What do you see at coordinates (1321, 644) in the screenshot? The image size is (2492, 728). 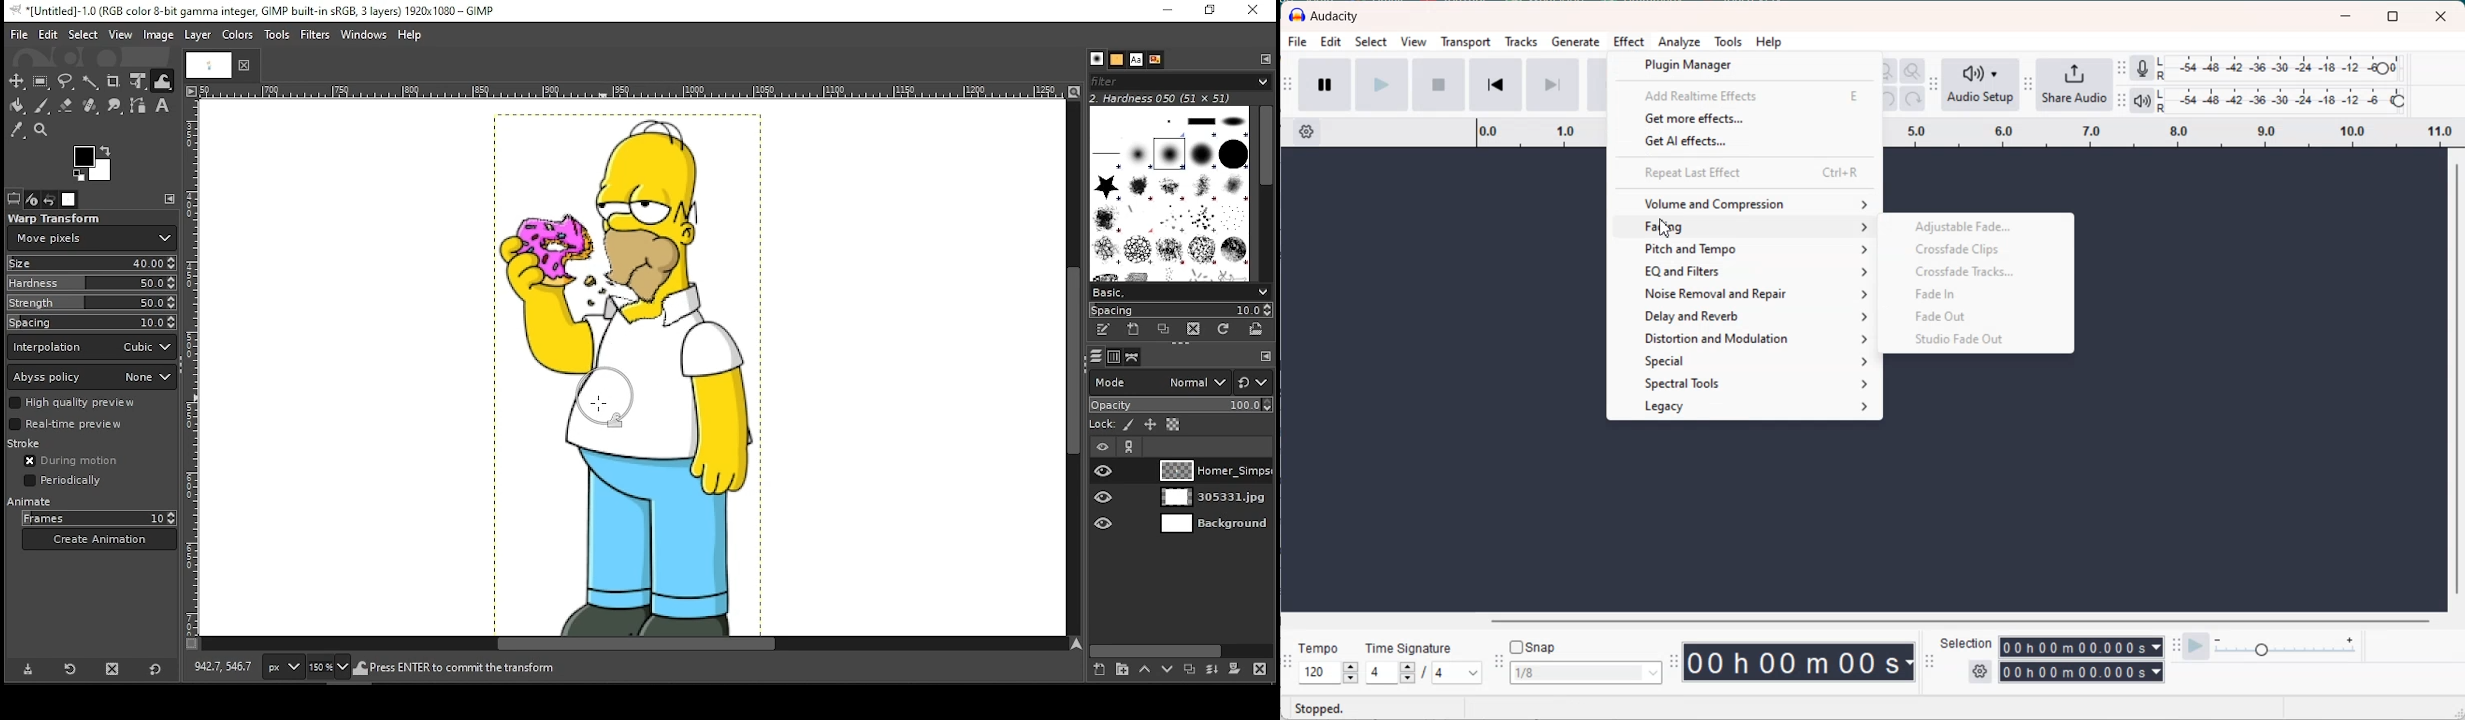 I see `Tempo` at bounding box center [1321, 644].